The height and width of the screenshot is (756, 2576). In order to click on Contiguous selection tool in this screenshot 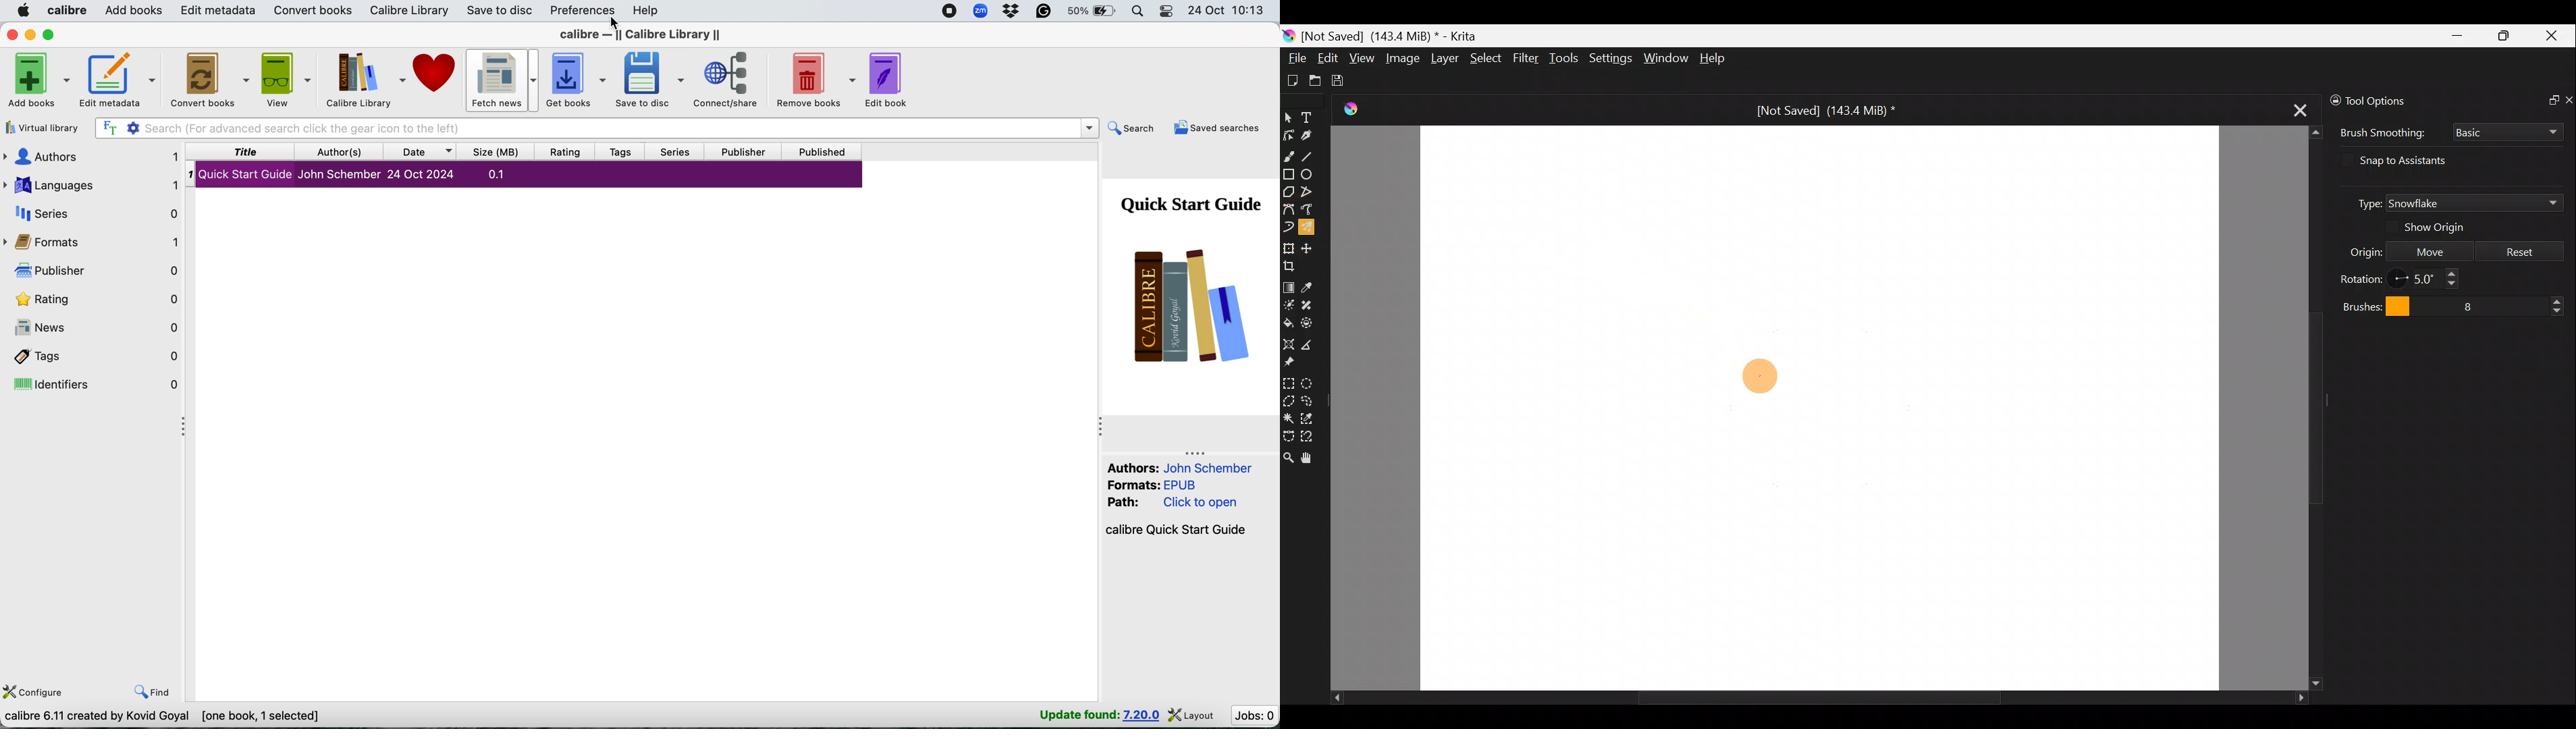, I will do `click(1288, 416)`.